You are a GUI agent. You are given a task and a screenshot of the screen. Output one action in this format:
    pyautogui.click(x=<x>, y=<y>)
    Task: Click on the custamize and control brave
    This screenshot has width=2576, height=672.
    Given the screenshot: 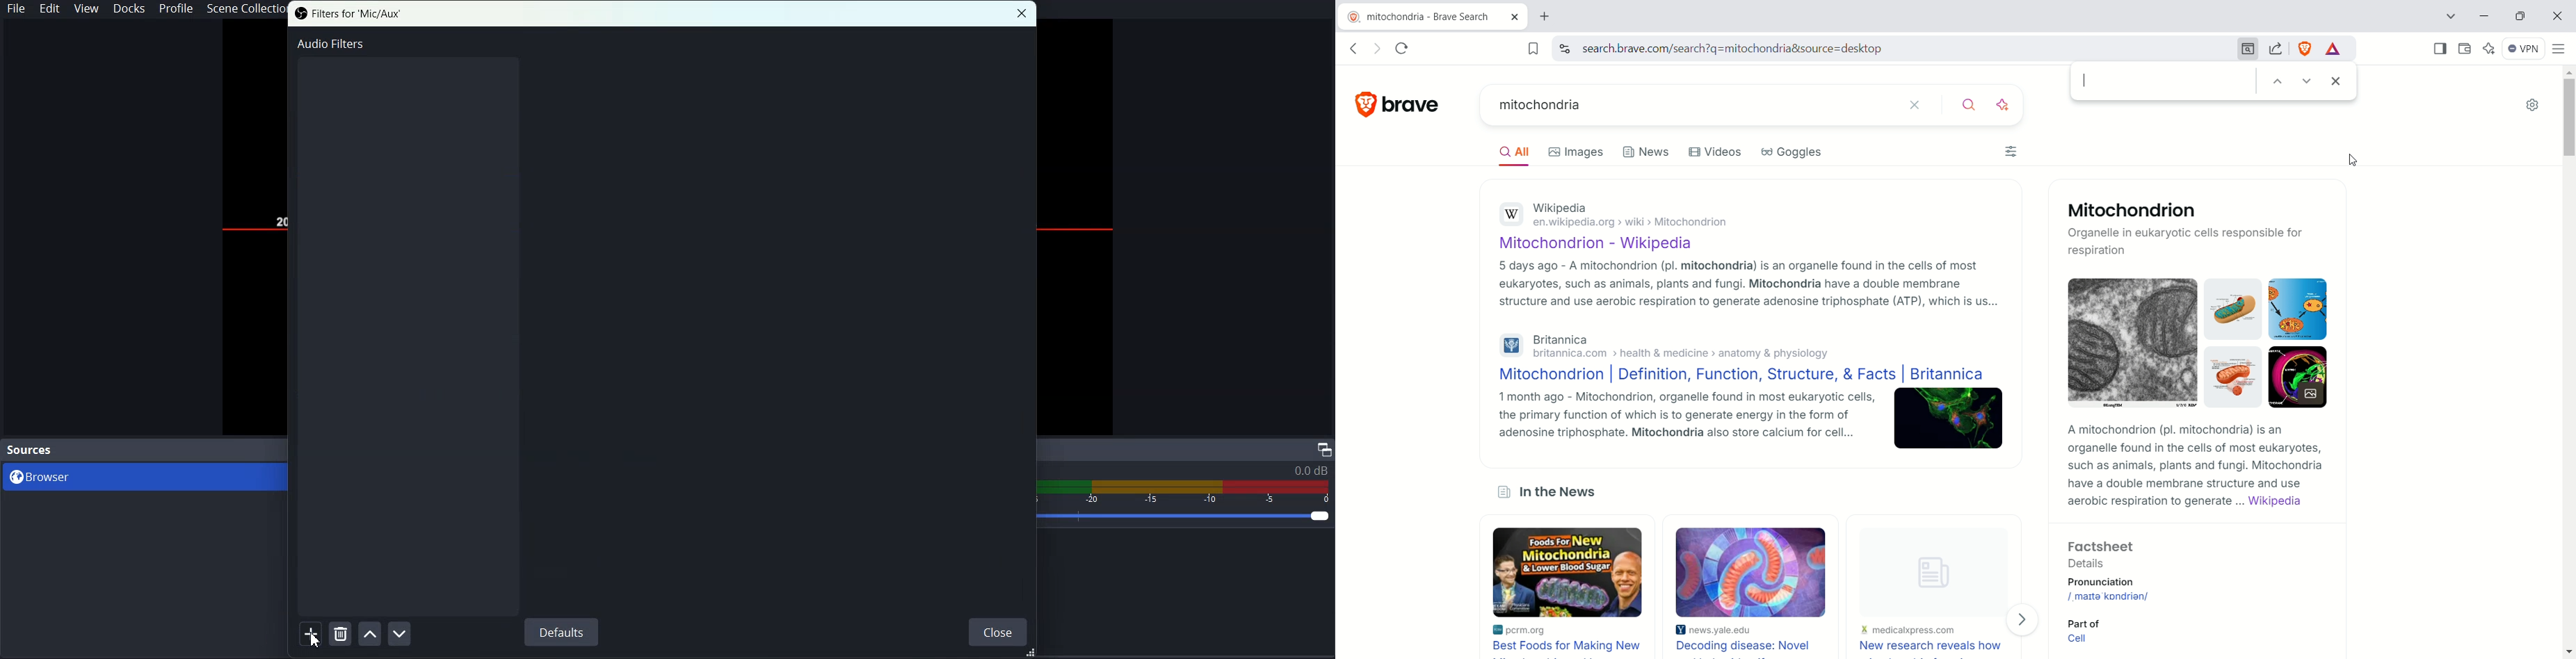 What is the action you would take?
    pyautogui.click(x=2560, y=50)
    